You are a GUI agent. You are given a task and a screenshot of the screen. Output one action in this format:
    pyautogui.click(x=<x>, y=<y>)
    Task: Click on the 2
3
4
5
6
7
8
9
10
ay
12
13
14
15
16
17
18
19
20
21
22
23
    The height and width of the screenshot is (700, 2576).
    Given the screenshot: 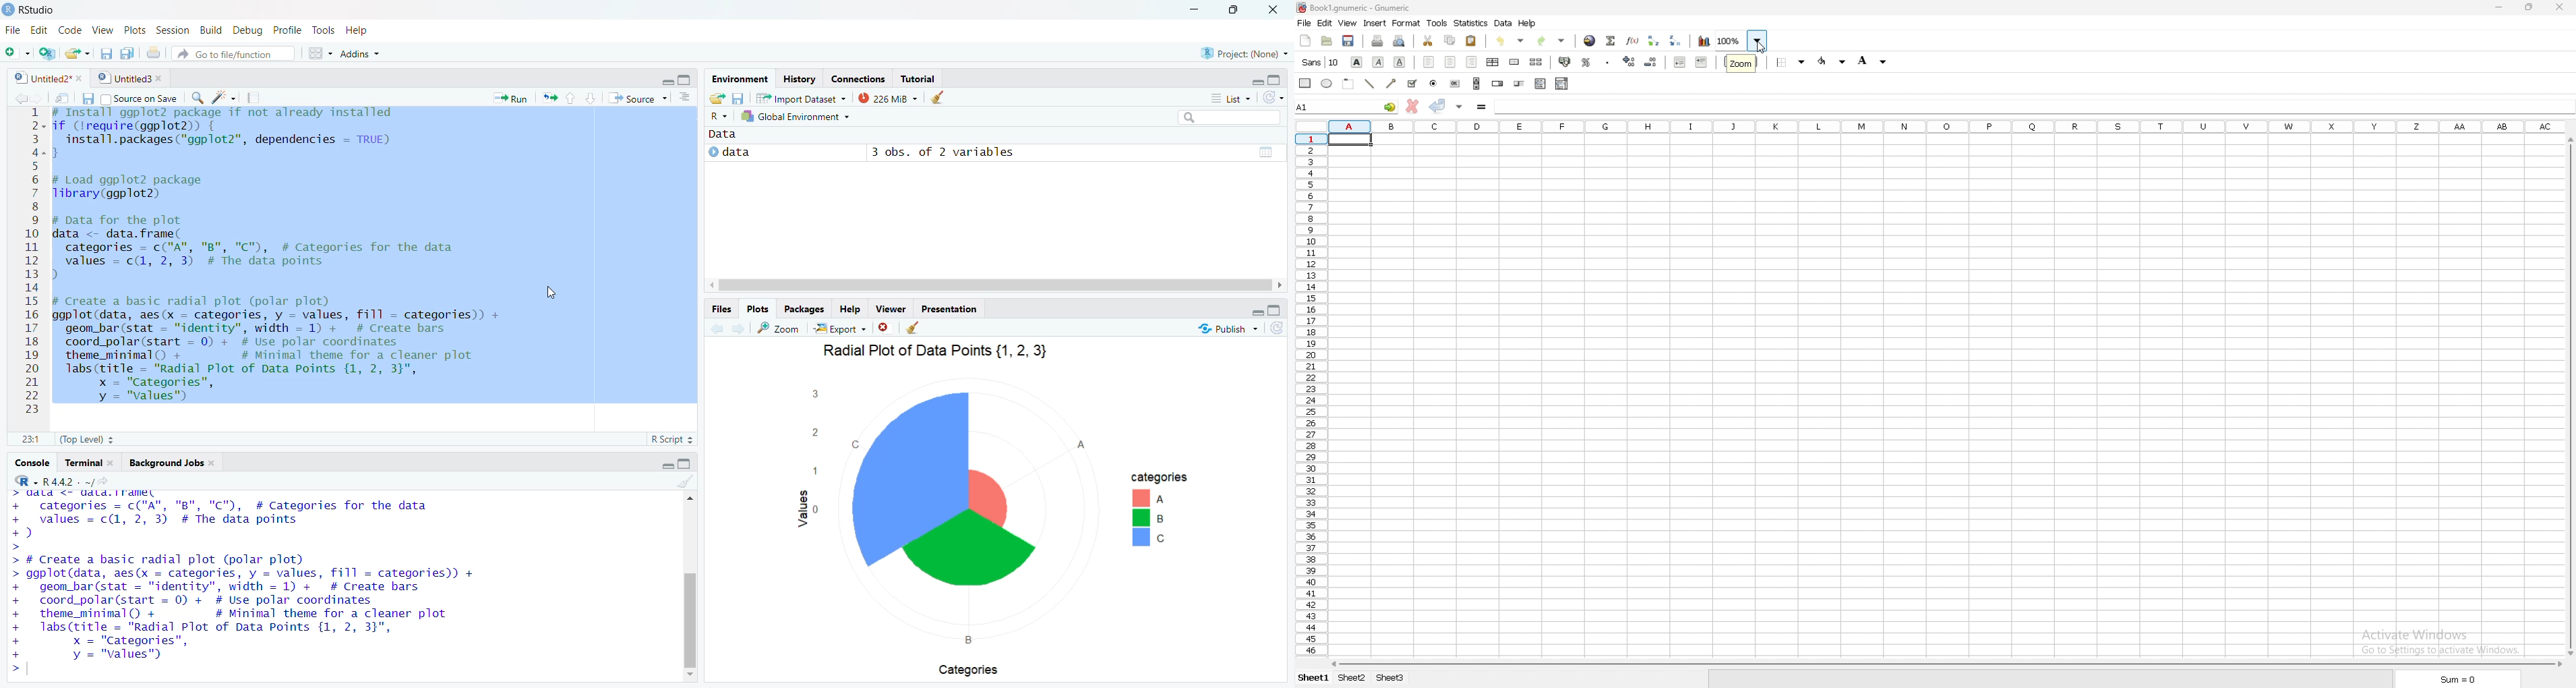 What is the action you would take?
    pyautogui.click(x=32, y=265)
    